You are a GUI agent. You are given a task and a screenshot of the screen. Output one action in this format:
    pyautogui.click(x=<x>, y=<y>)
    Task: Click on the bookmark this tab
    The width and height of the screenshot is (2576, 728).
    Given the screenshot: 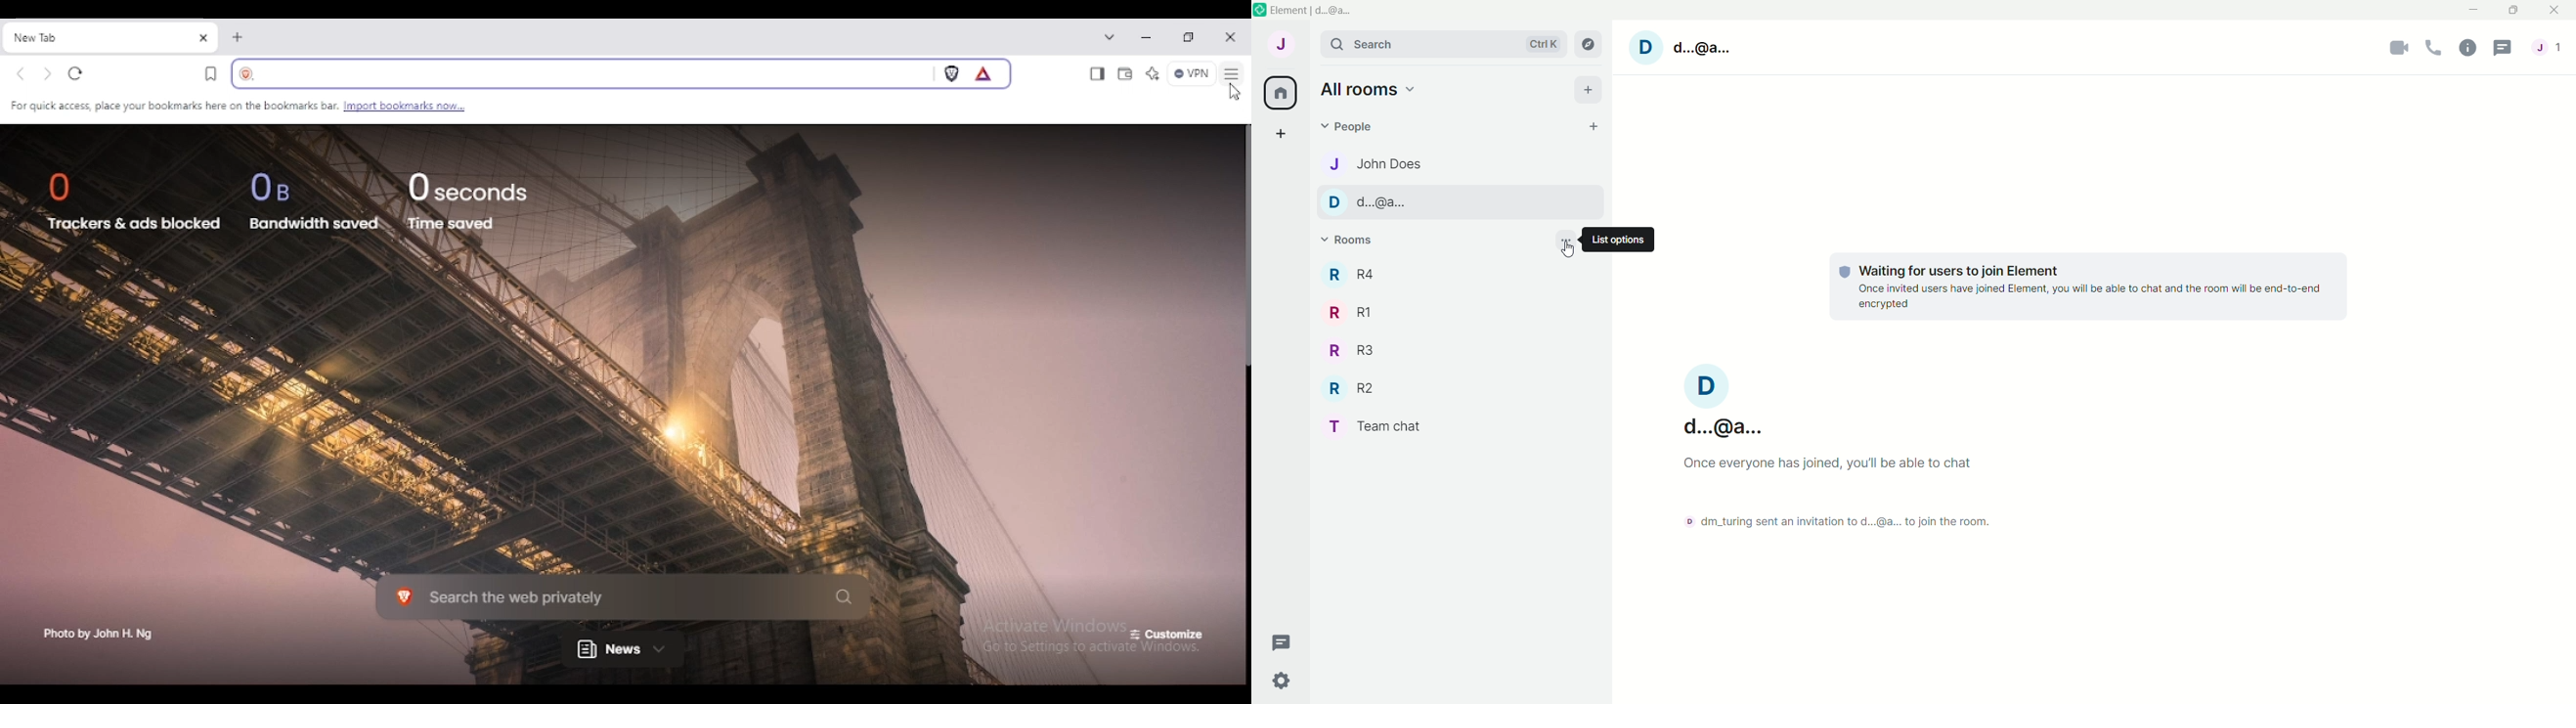 What is the action you would take?
    pyautogui.click(x=211, y=73)
    